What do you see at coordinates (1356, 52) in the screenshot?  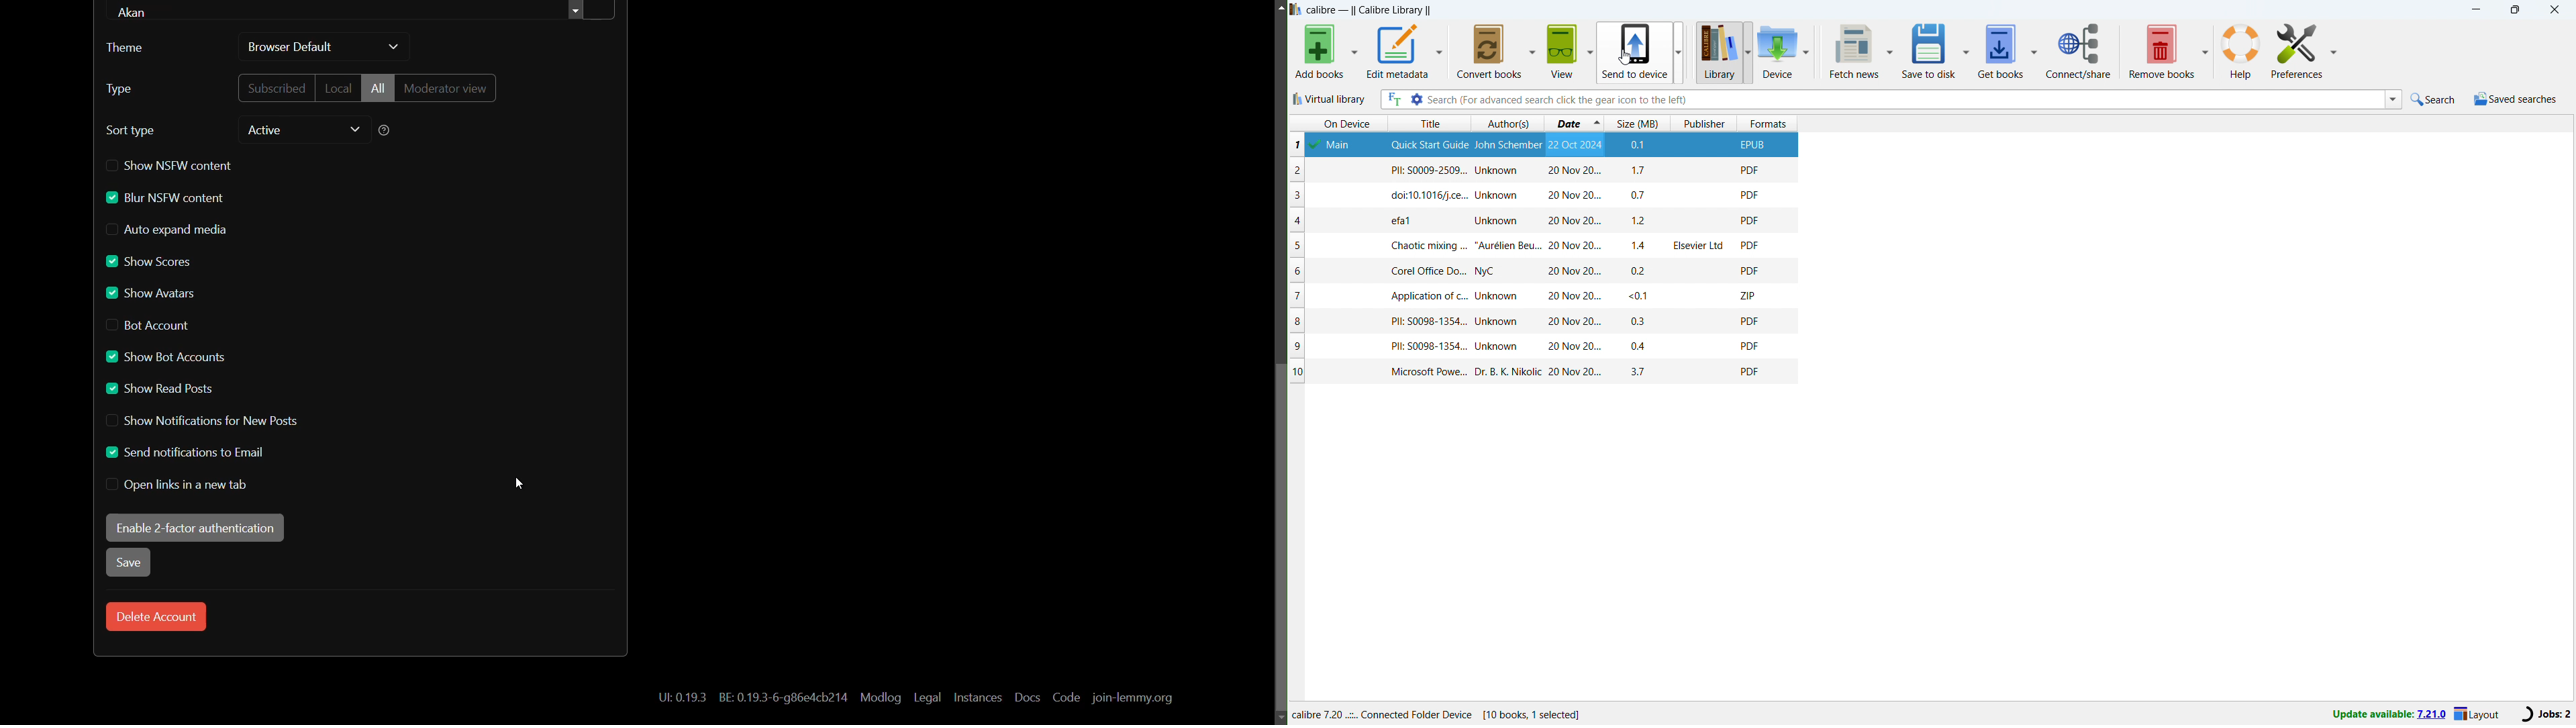 I see `add books options` at bounding box center [1356, 52].